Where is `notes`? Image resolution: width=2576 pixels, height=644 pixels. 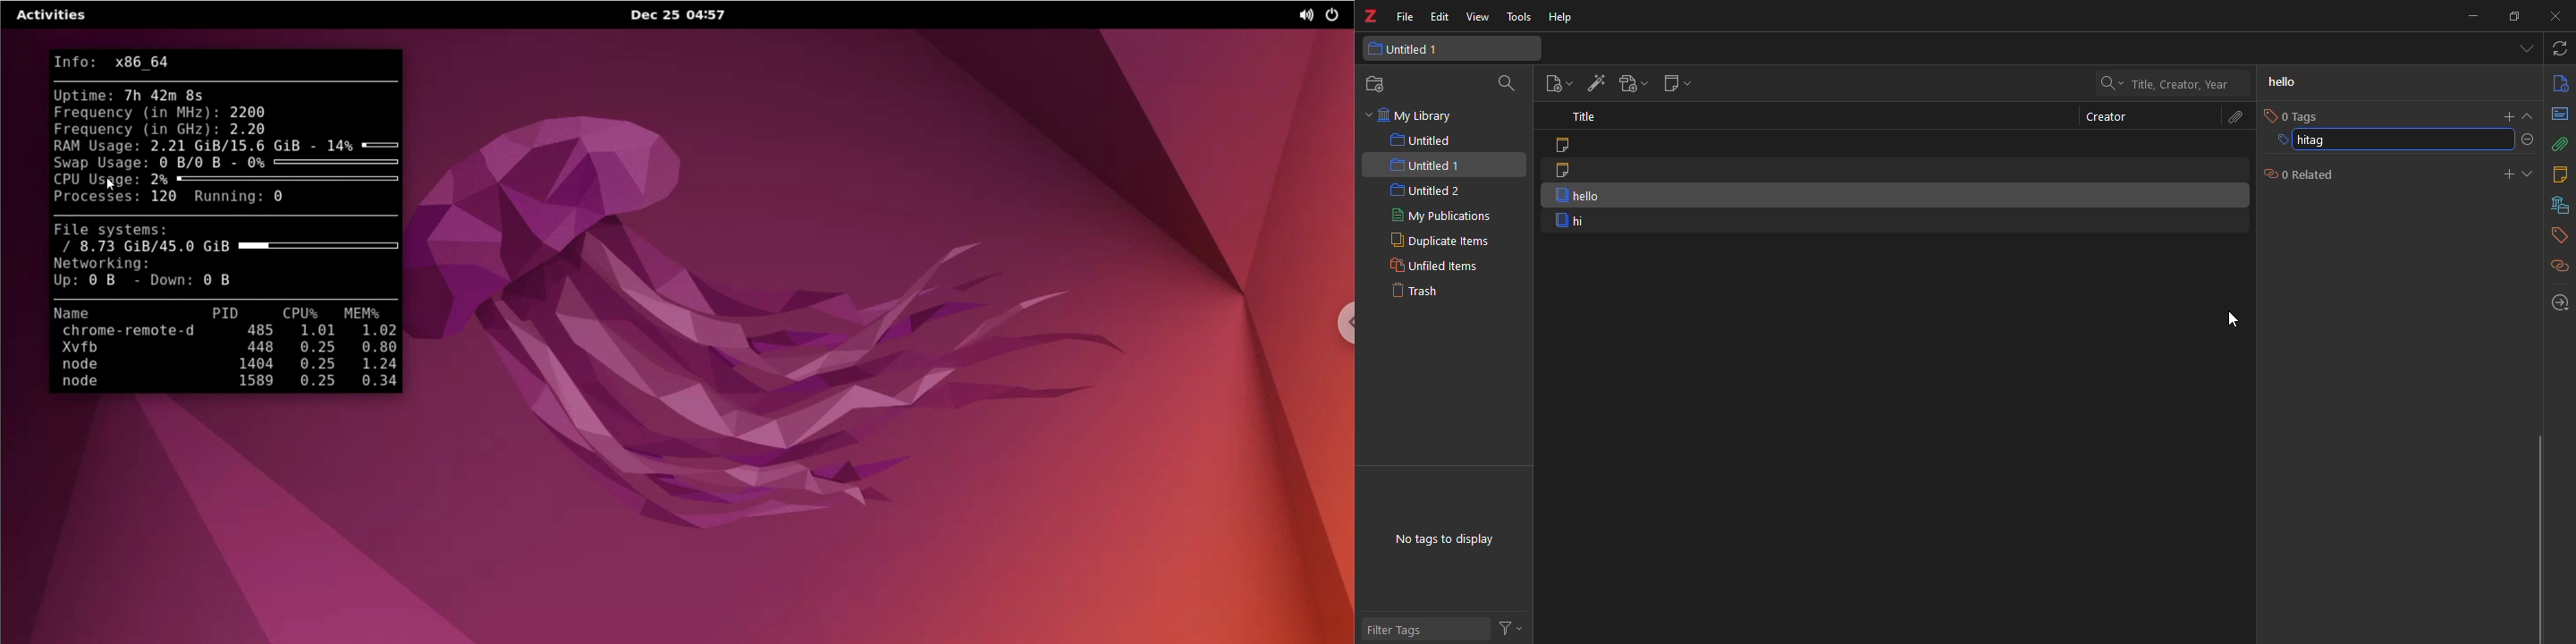
notes is located at coordinates (2558, 174).